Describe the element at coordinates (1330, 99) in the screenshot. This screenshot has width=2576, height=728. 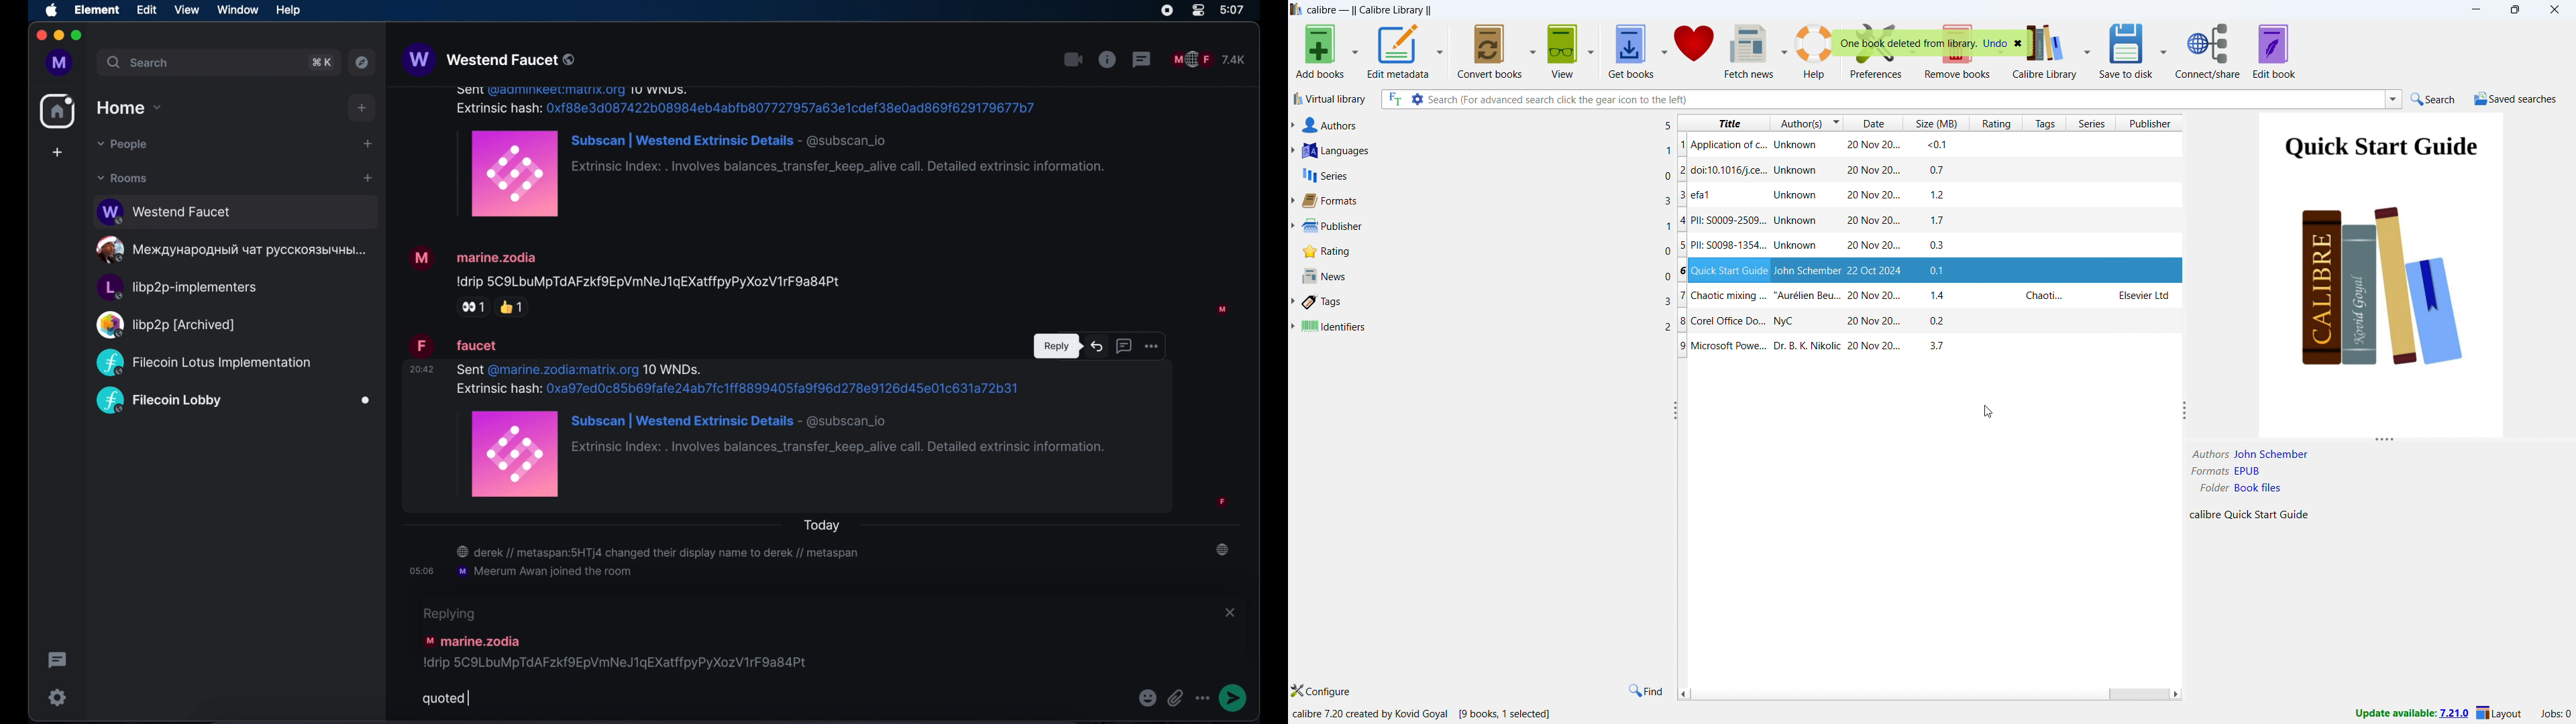
I see `virtual library` at that location.